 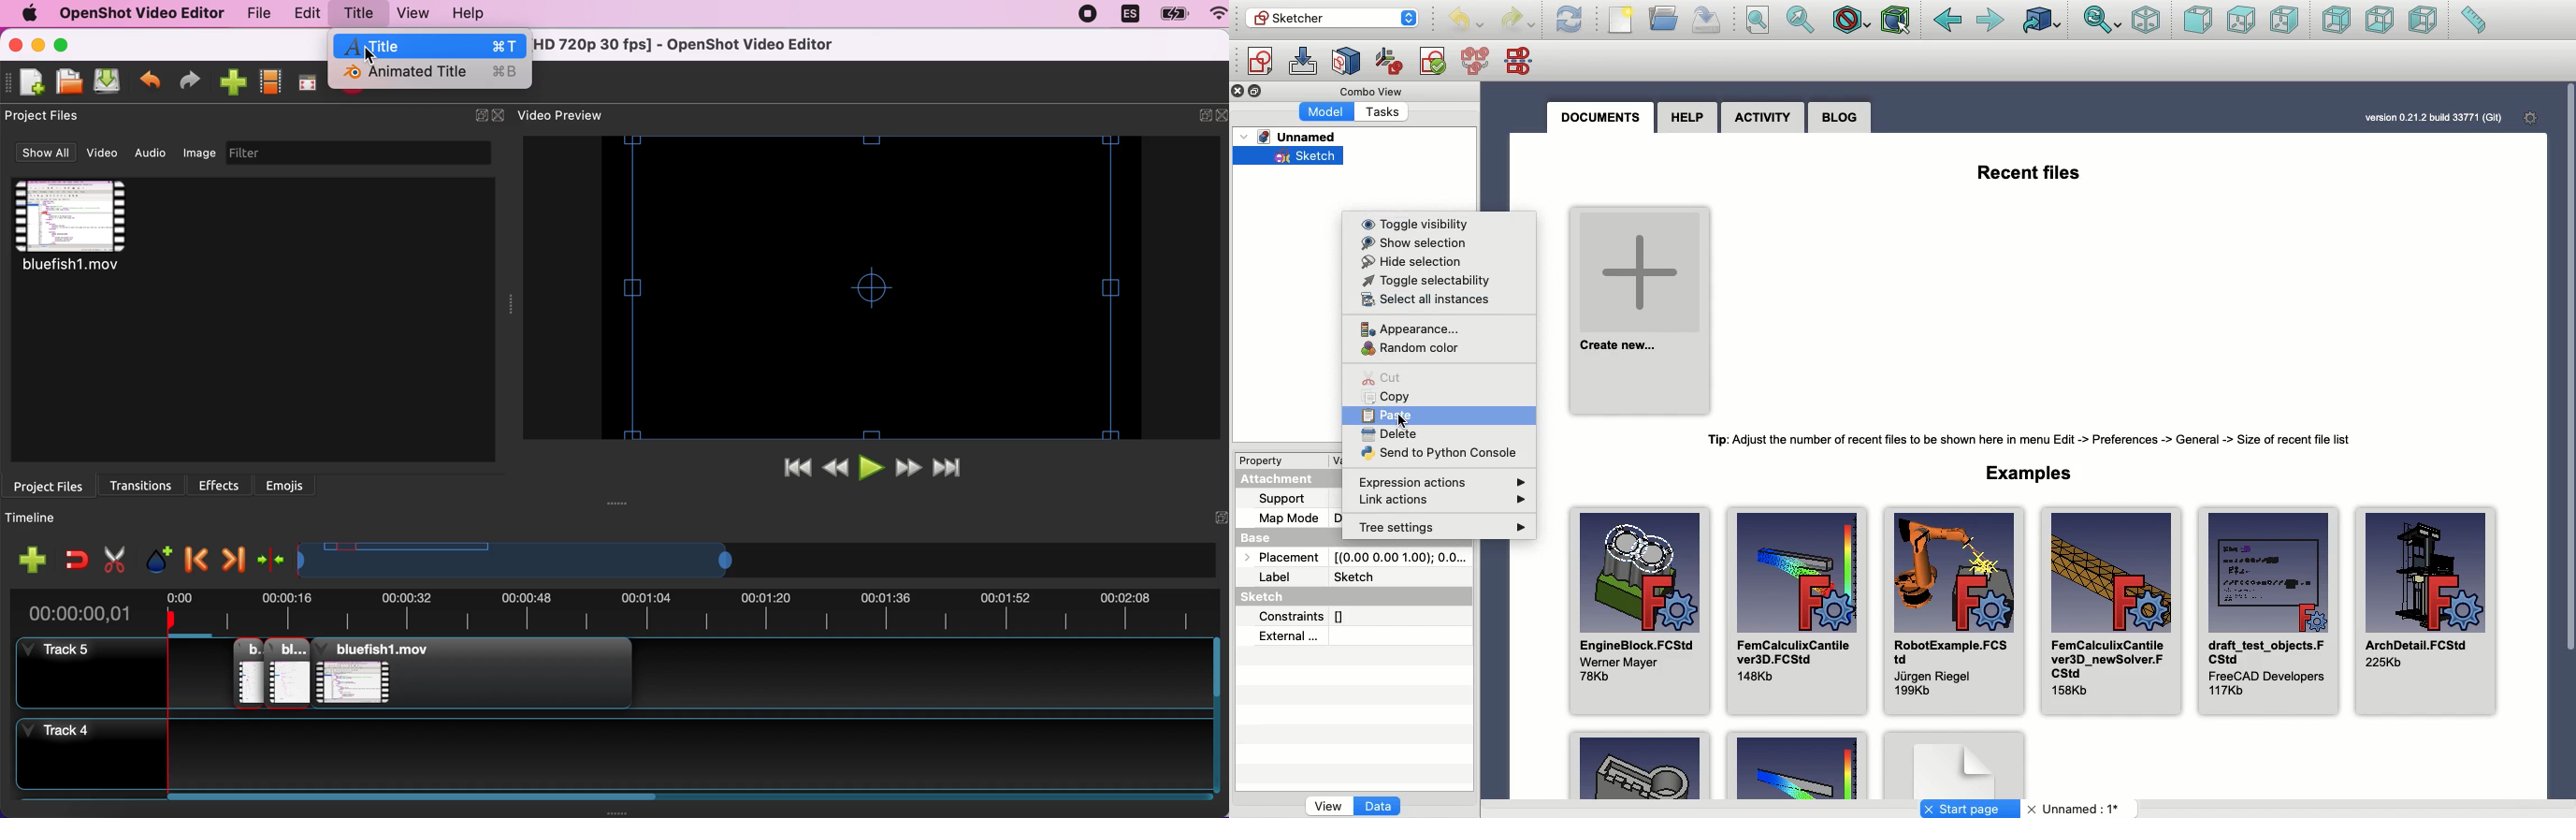 I want to click on video duration, so click(x=598, y=561).